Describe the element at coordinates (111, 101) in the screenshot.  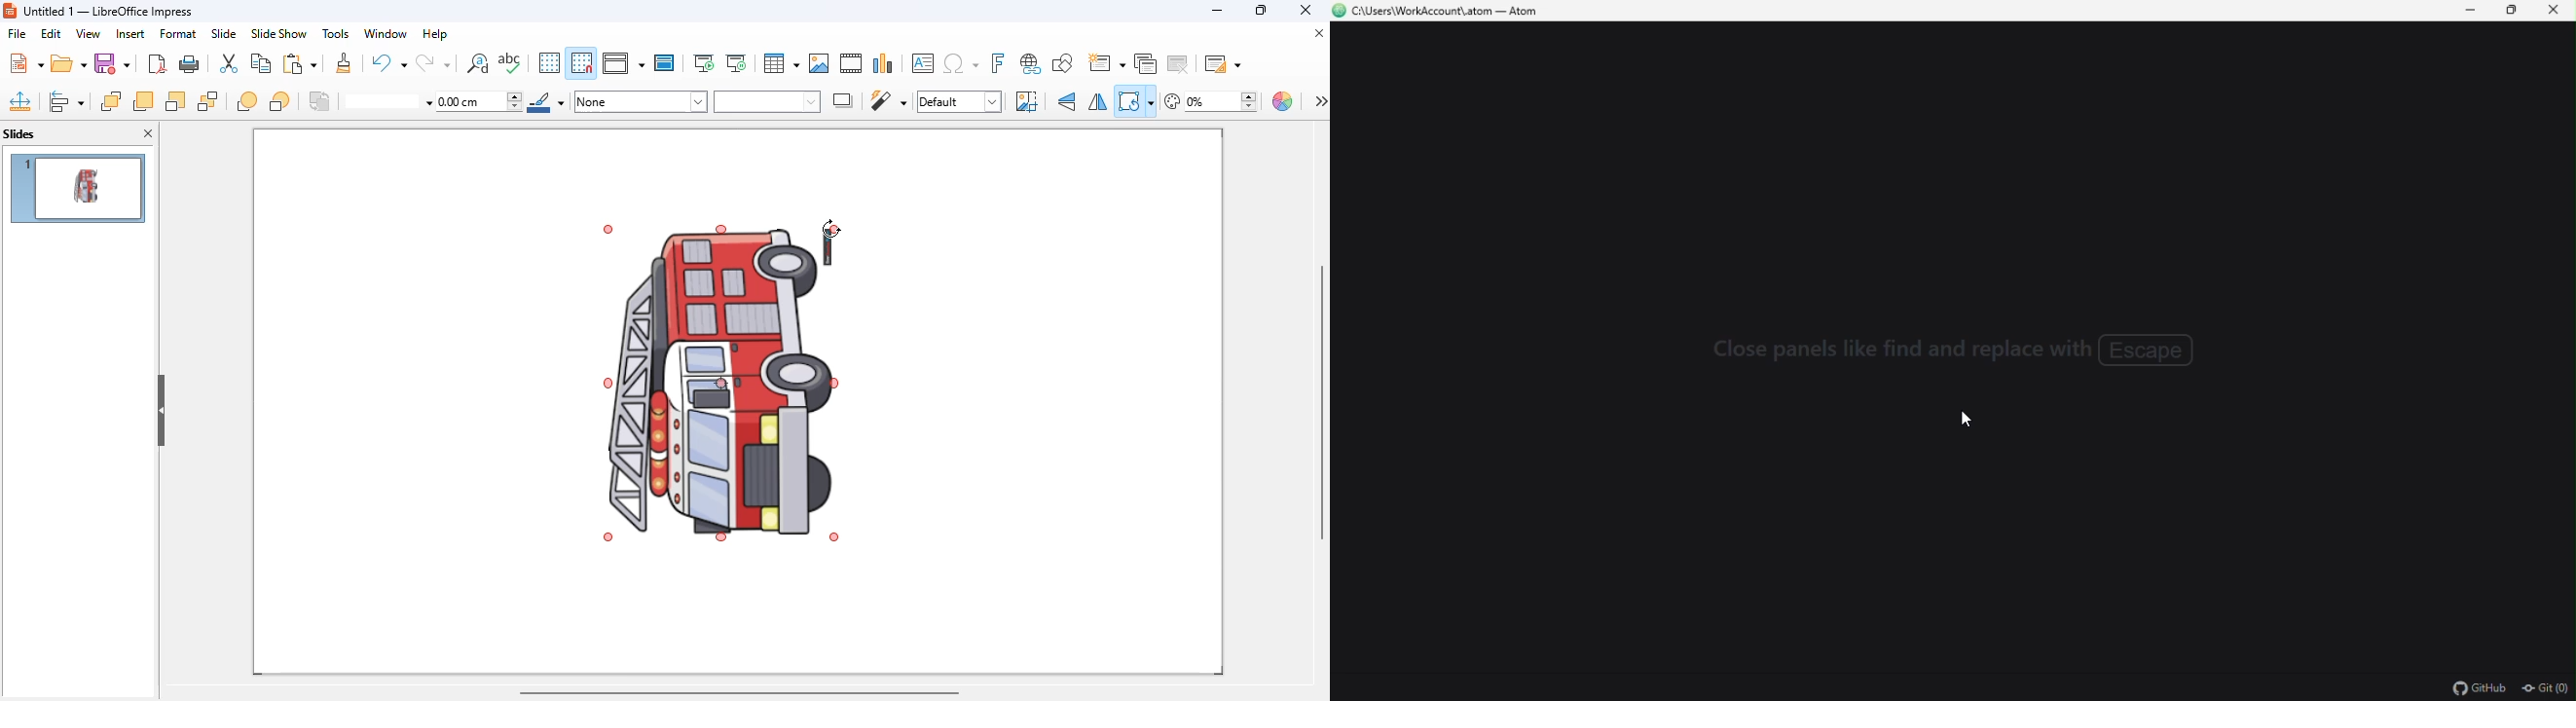
I see `bring to front` at that location.